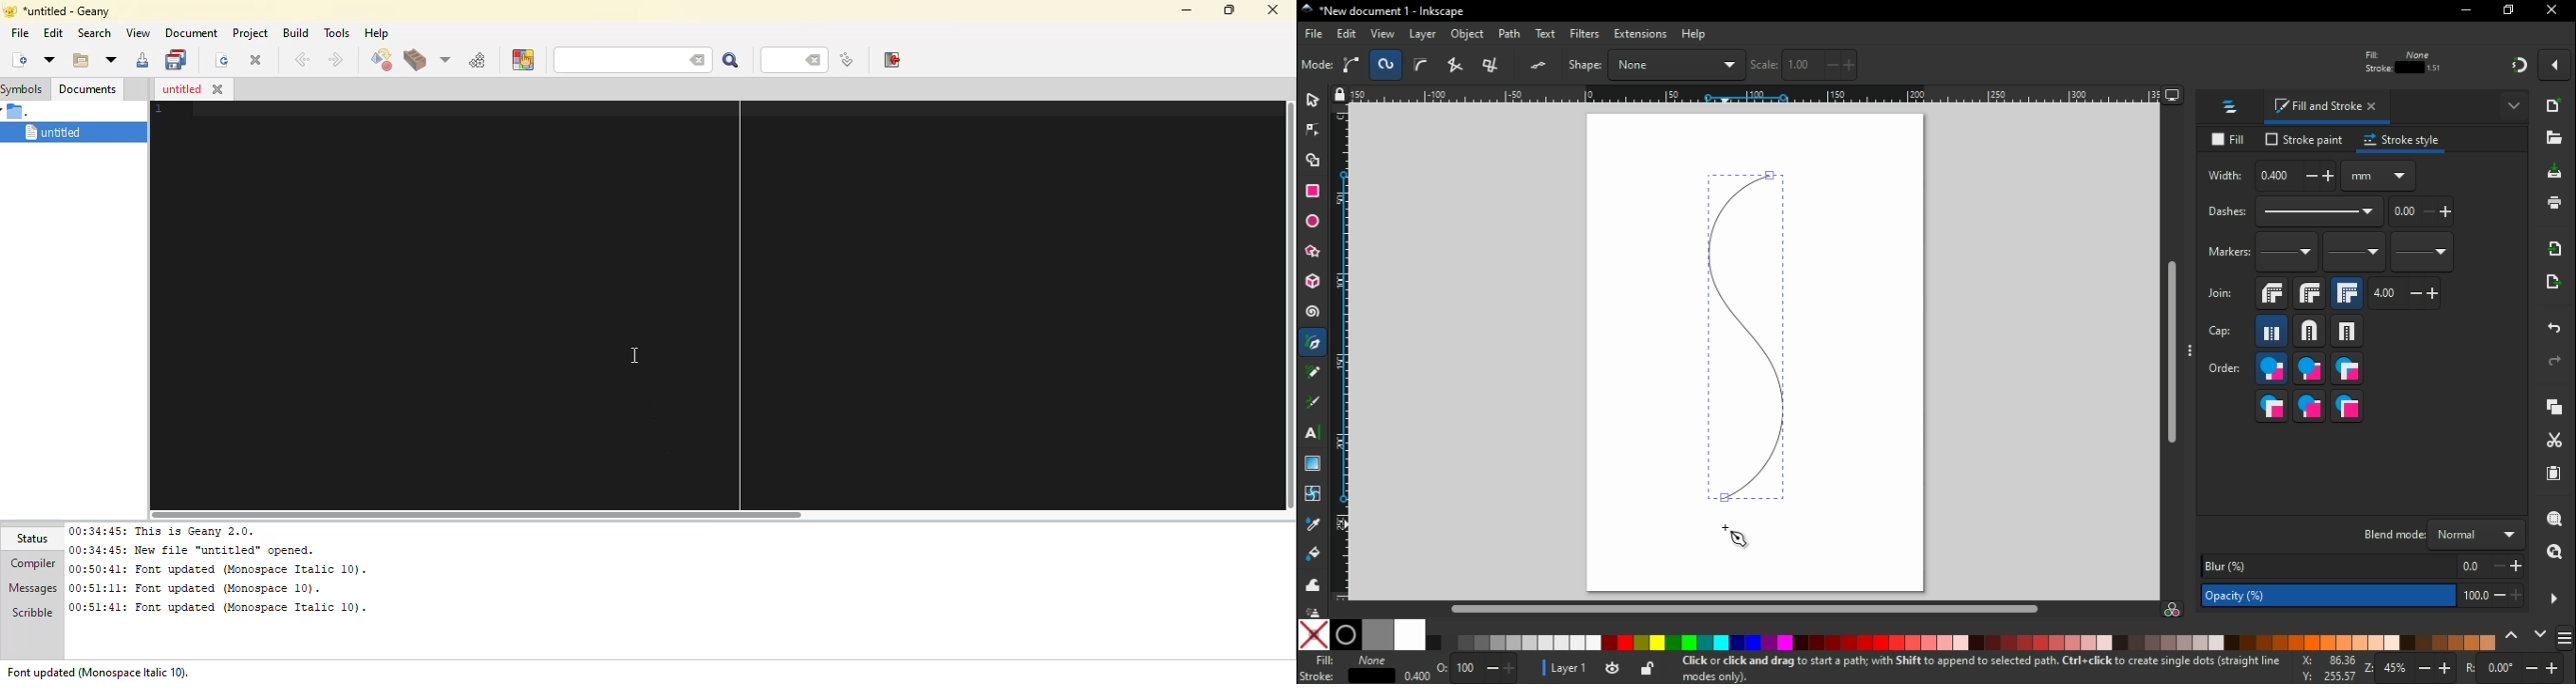 The width and height of the screenshot is (2576, 700). Describe the element at coordinates (2566, 636) in the screenshot. I see `color palettes` at that location.